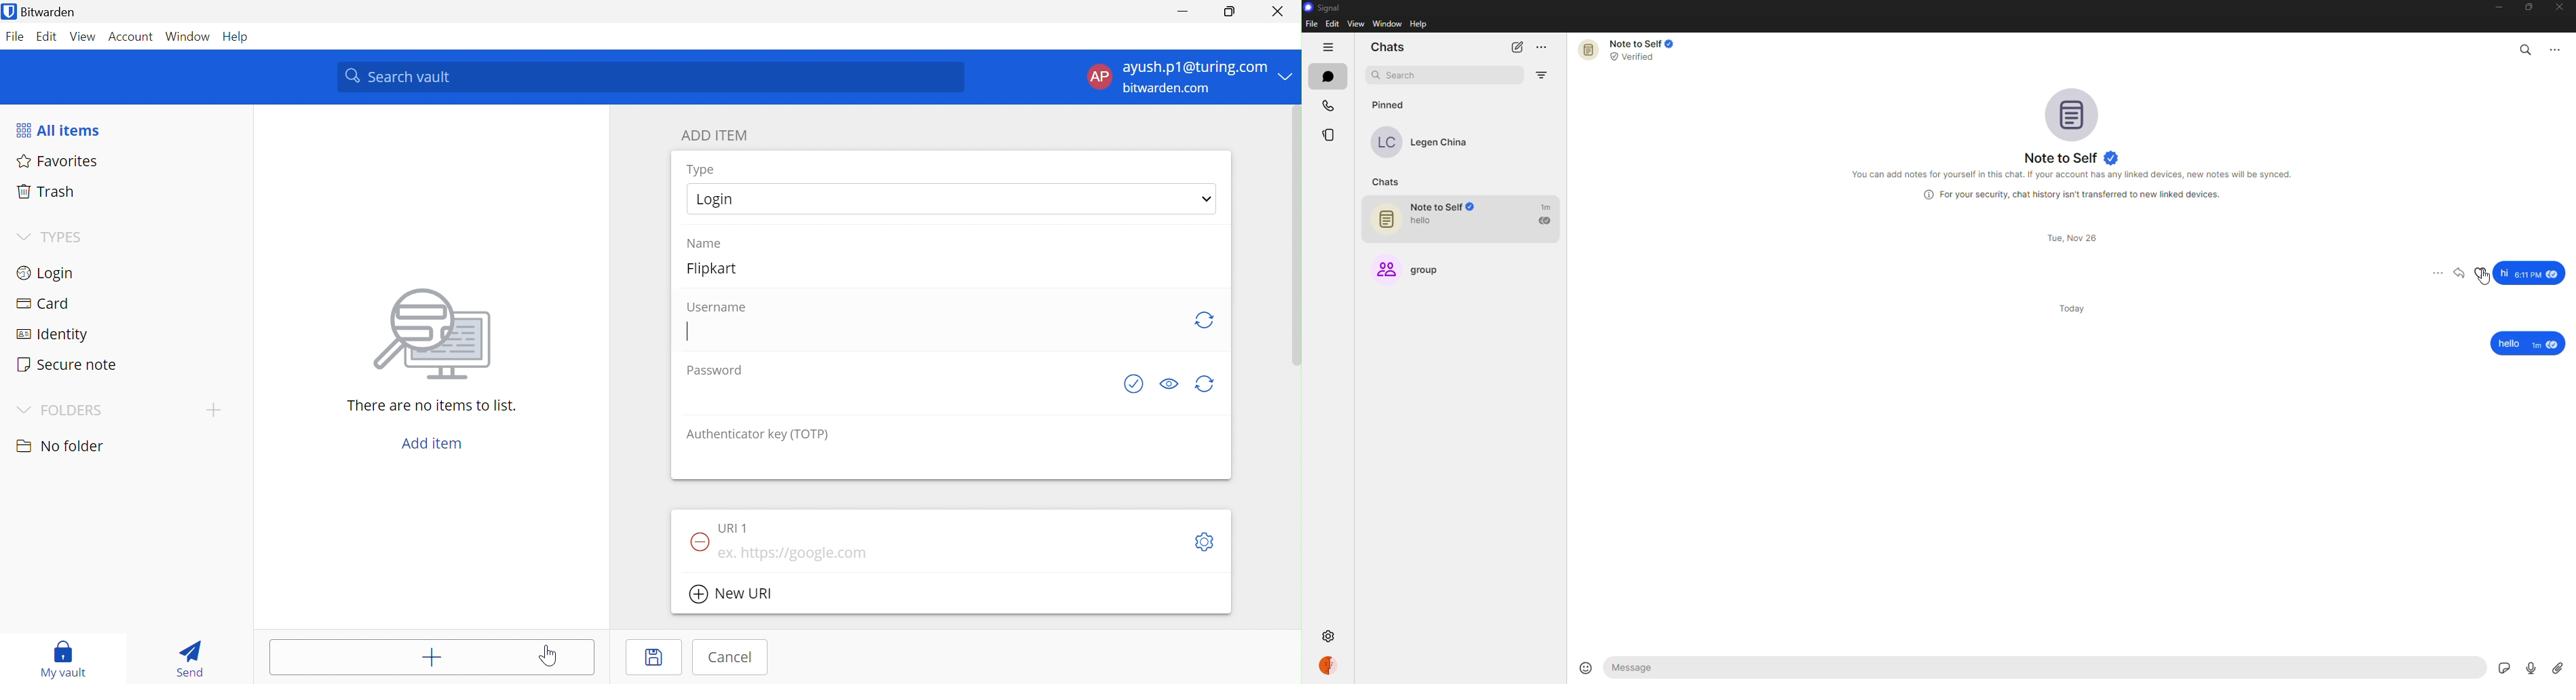  What do you see at coordinates (189, 659) in the screenshot?
I see `Send` at bounding box center [189, 659].